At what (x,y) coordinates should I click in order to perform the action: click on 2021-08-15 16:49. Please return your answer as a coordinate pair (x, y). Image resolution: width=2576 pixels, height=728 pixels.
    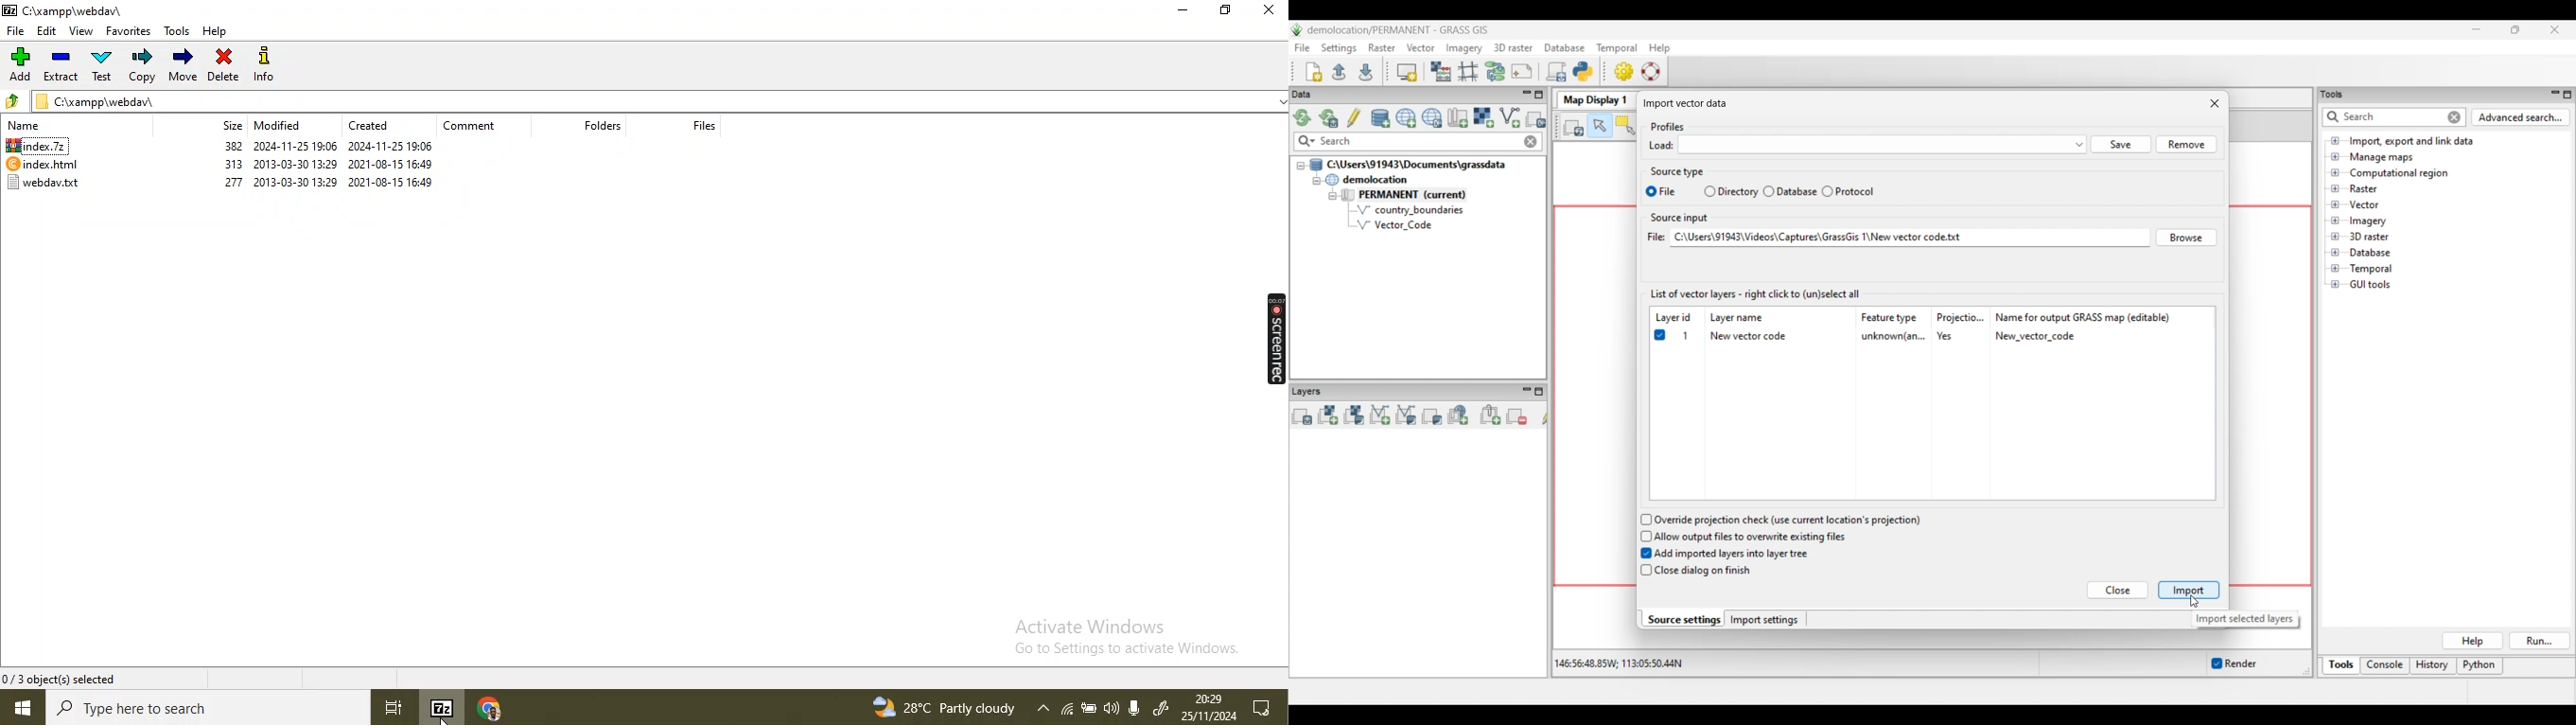
    Looking at the image, I should click on (396, 185).